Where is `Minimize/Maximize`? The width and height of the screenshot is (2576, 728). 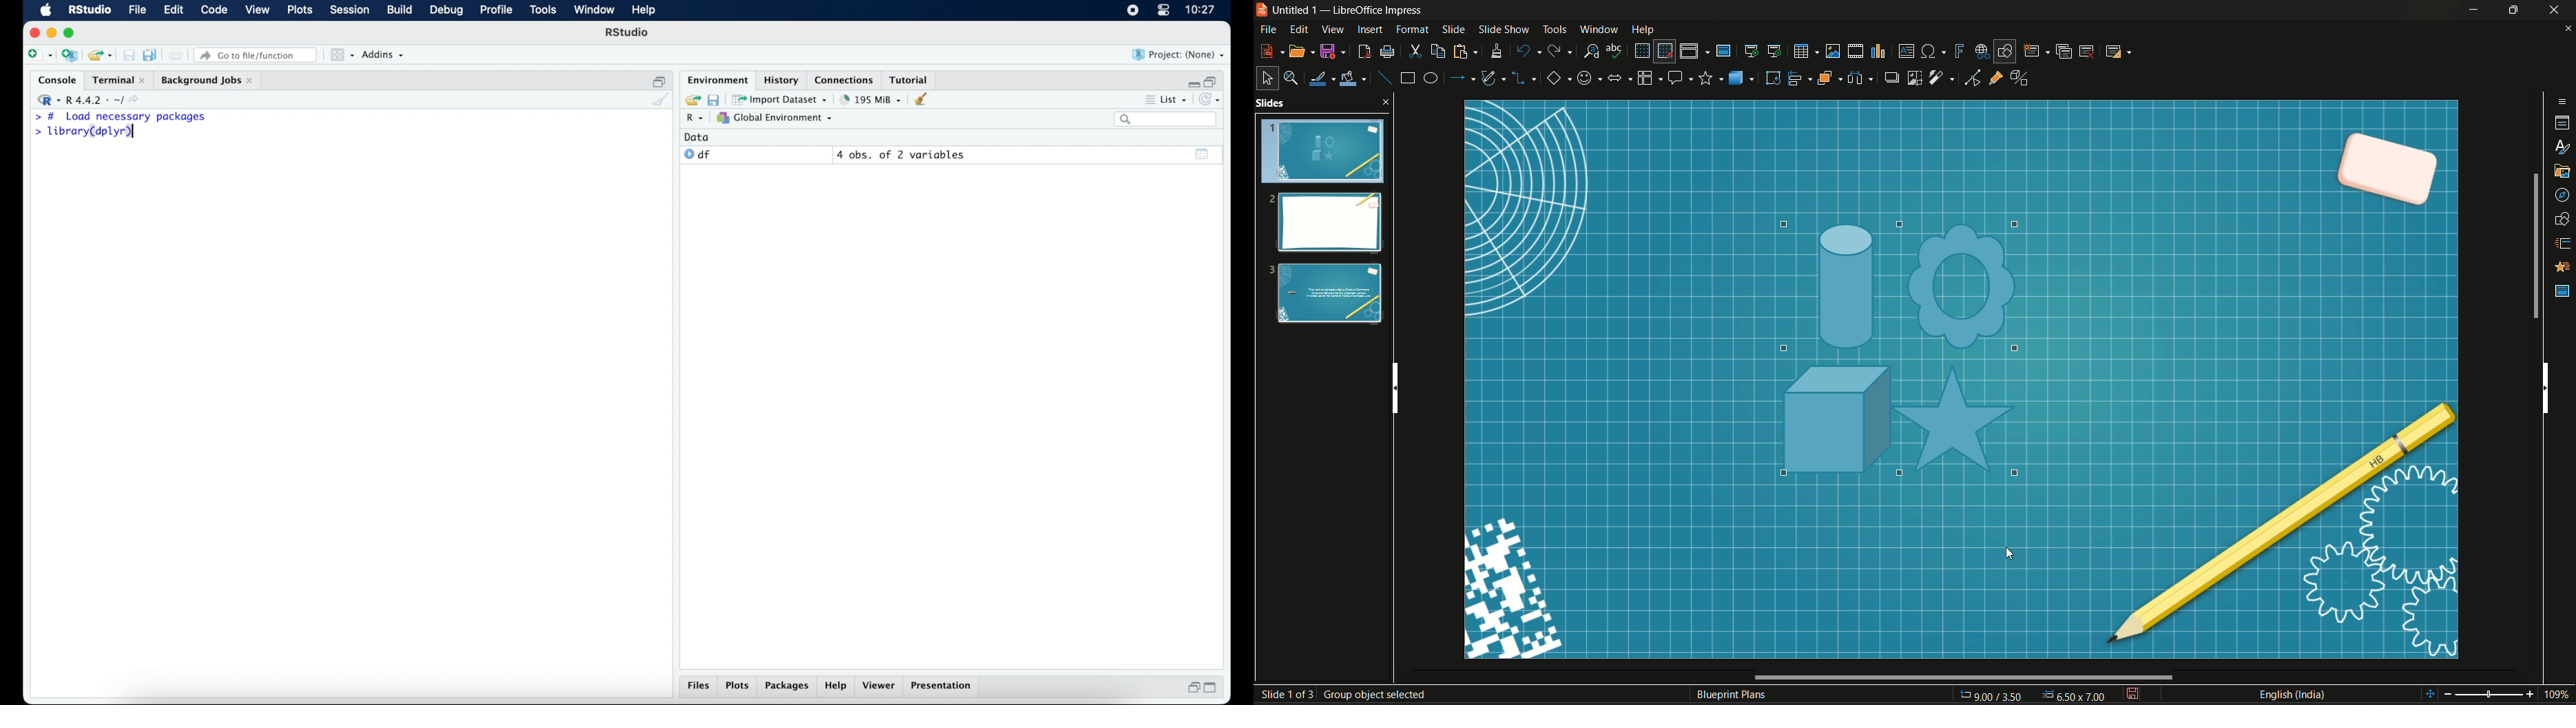 Minimize/Maximize is located at coordinates (2512, 10).